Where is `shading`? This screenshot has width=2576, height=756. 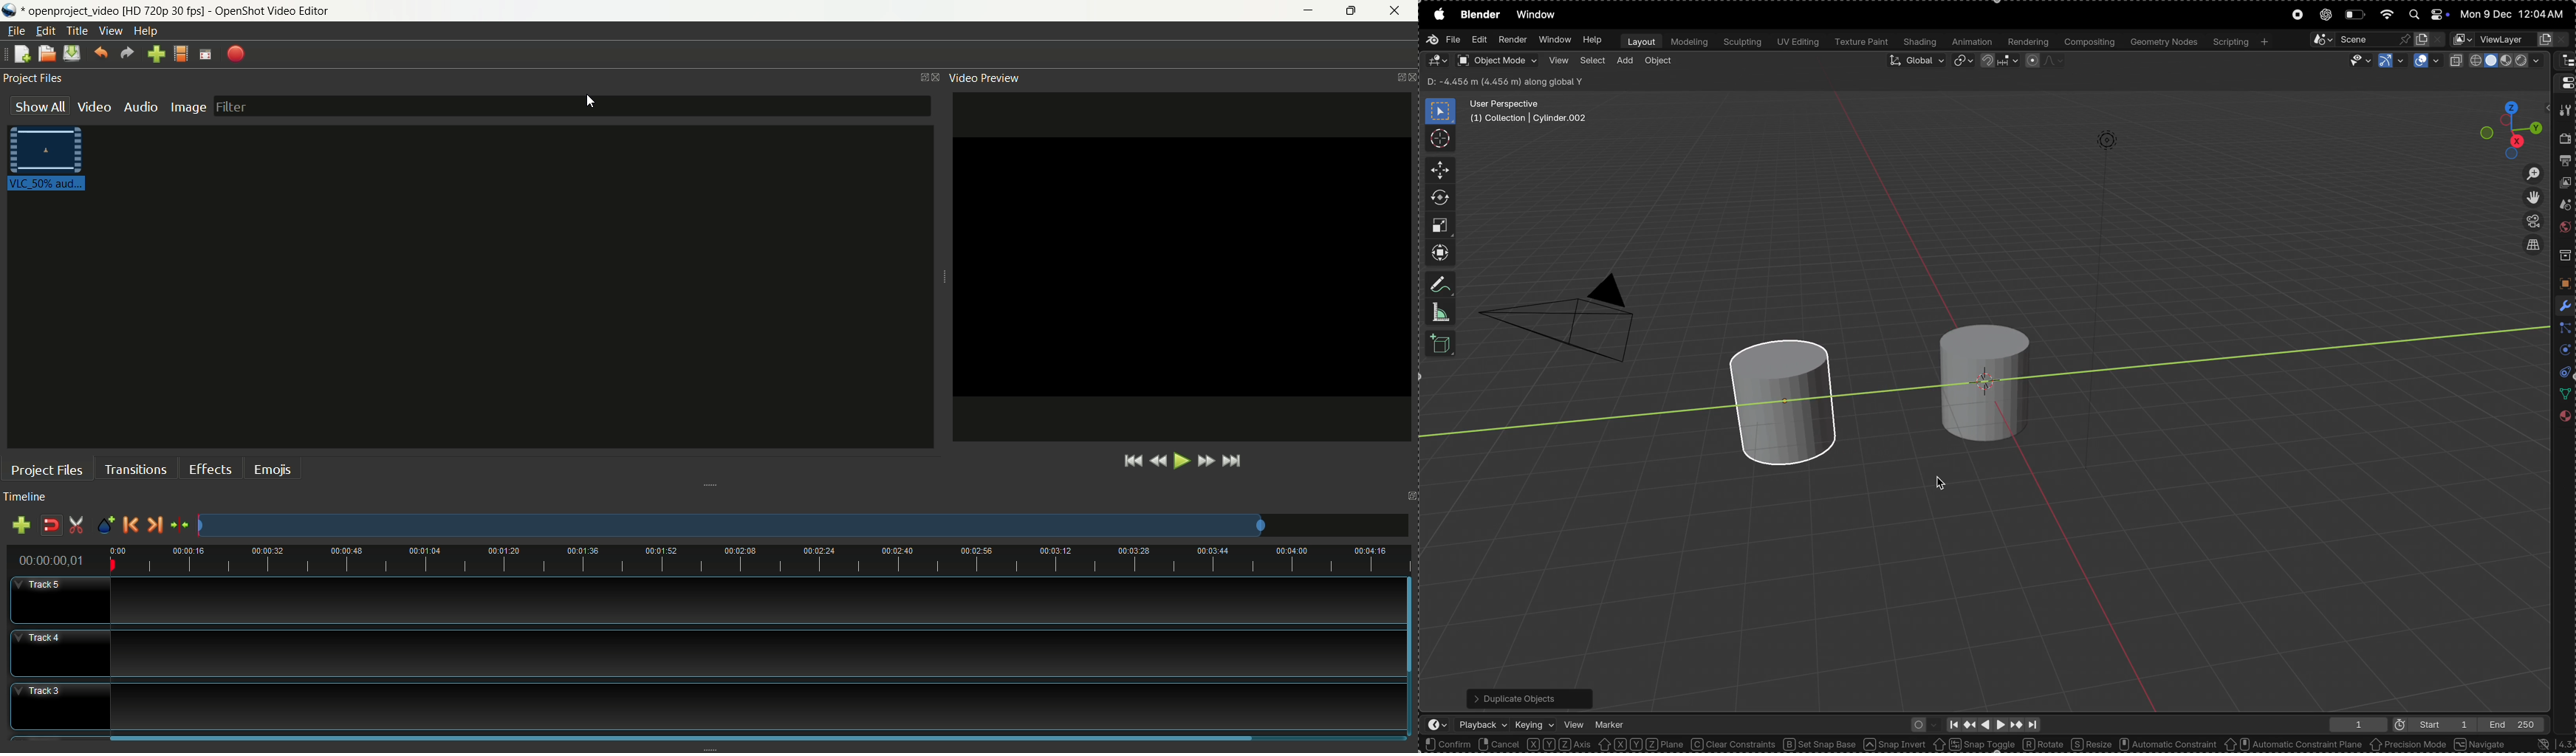 shading is located at coordinates (1921, 43).